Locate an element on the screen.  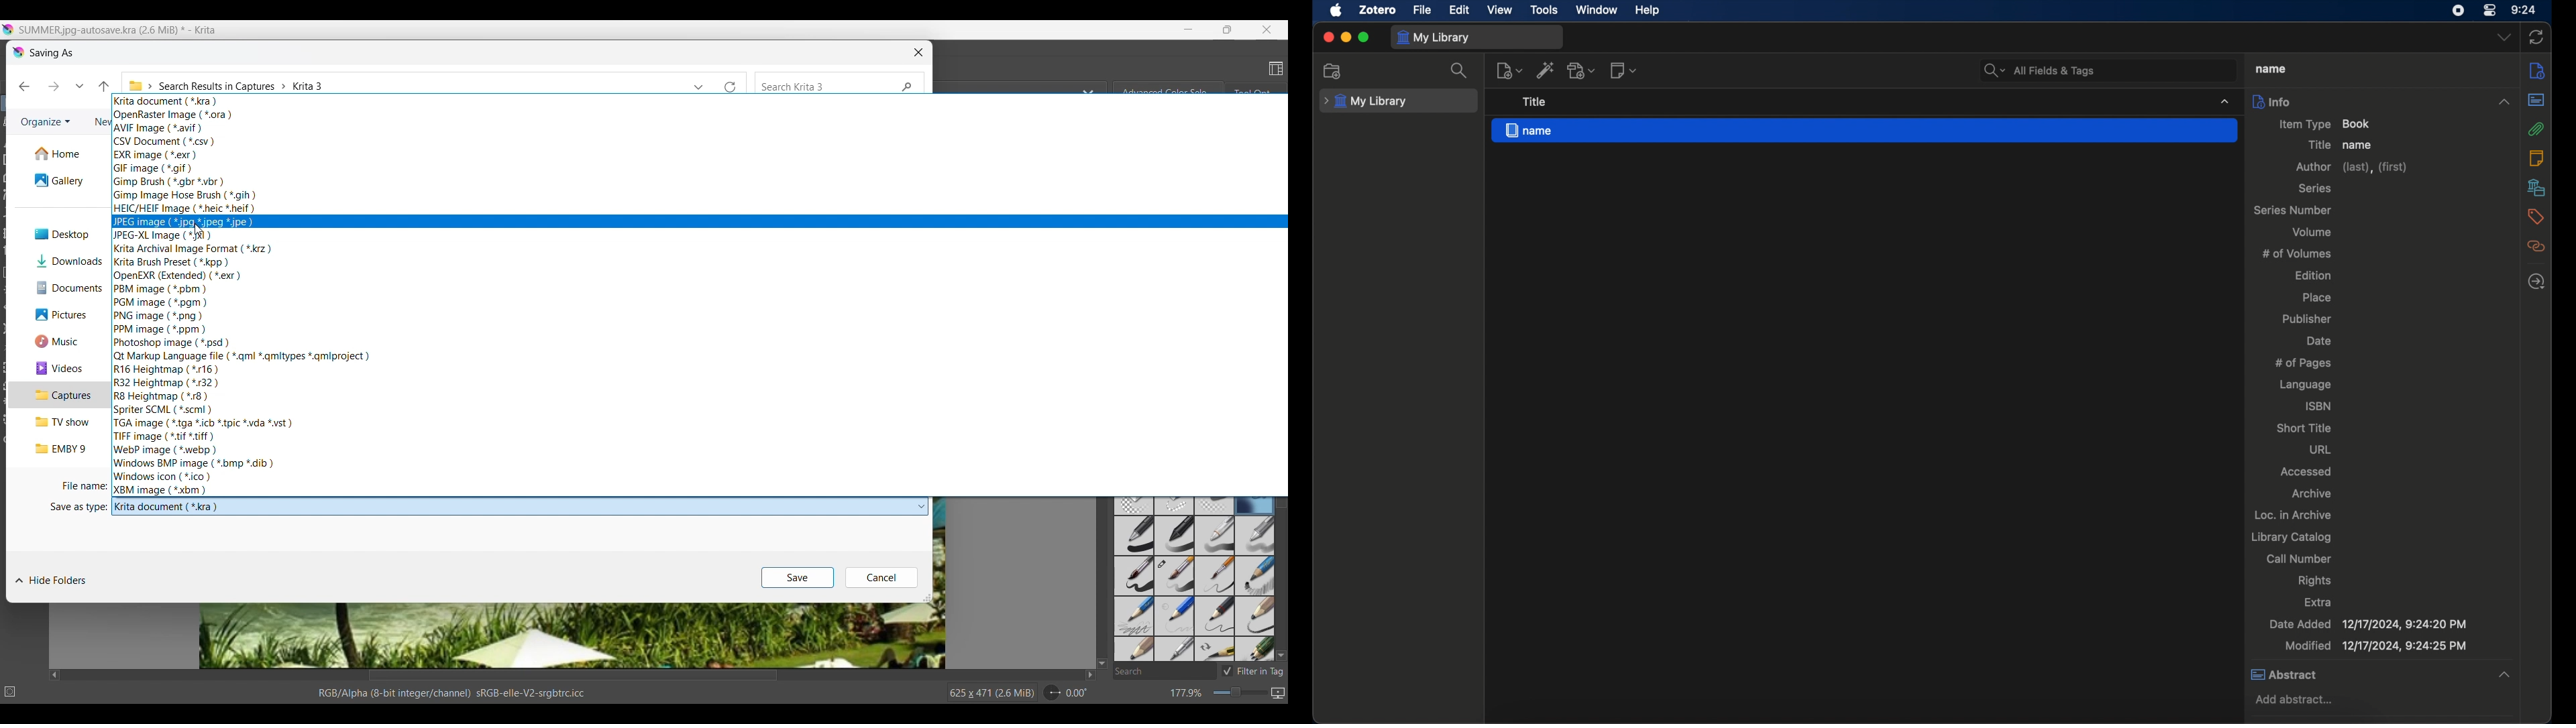
Minimize is located at coordinates (1189, 29).